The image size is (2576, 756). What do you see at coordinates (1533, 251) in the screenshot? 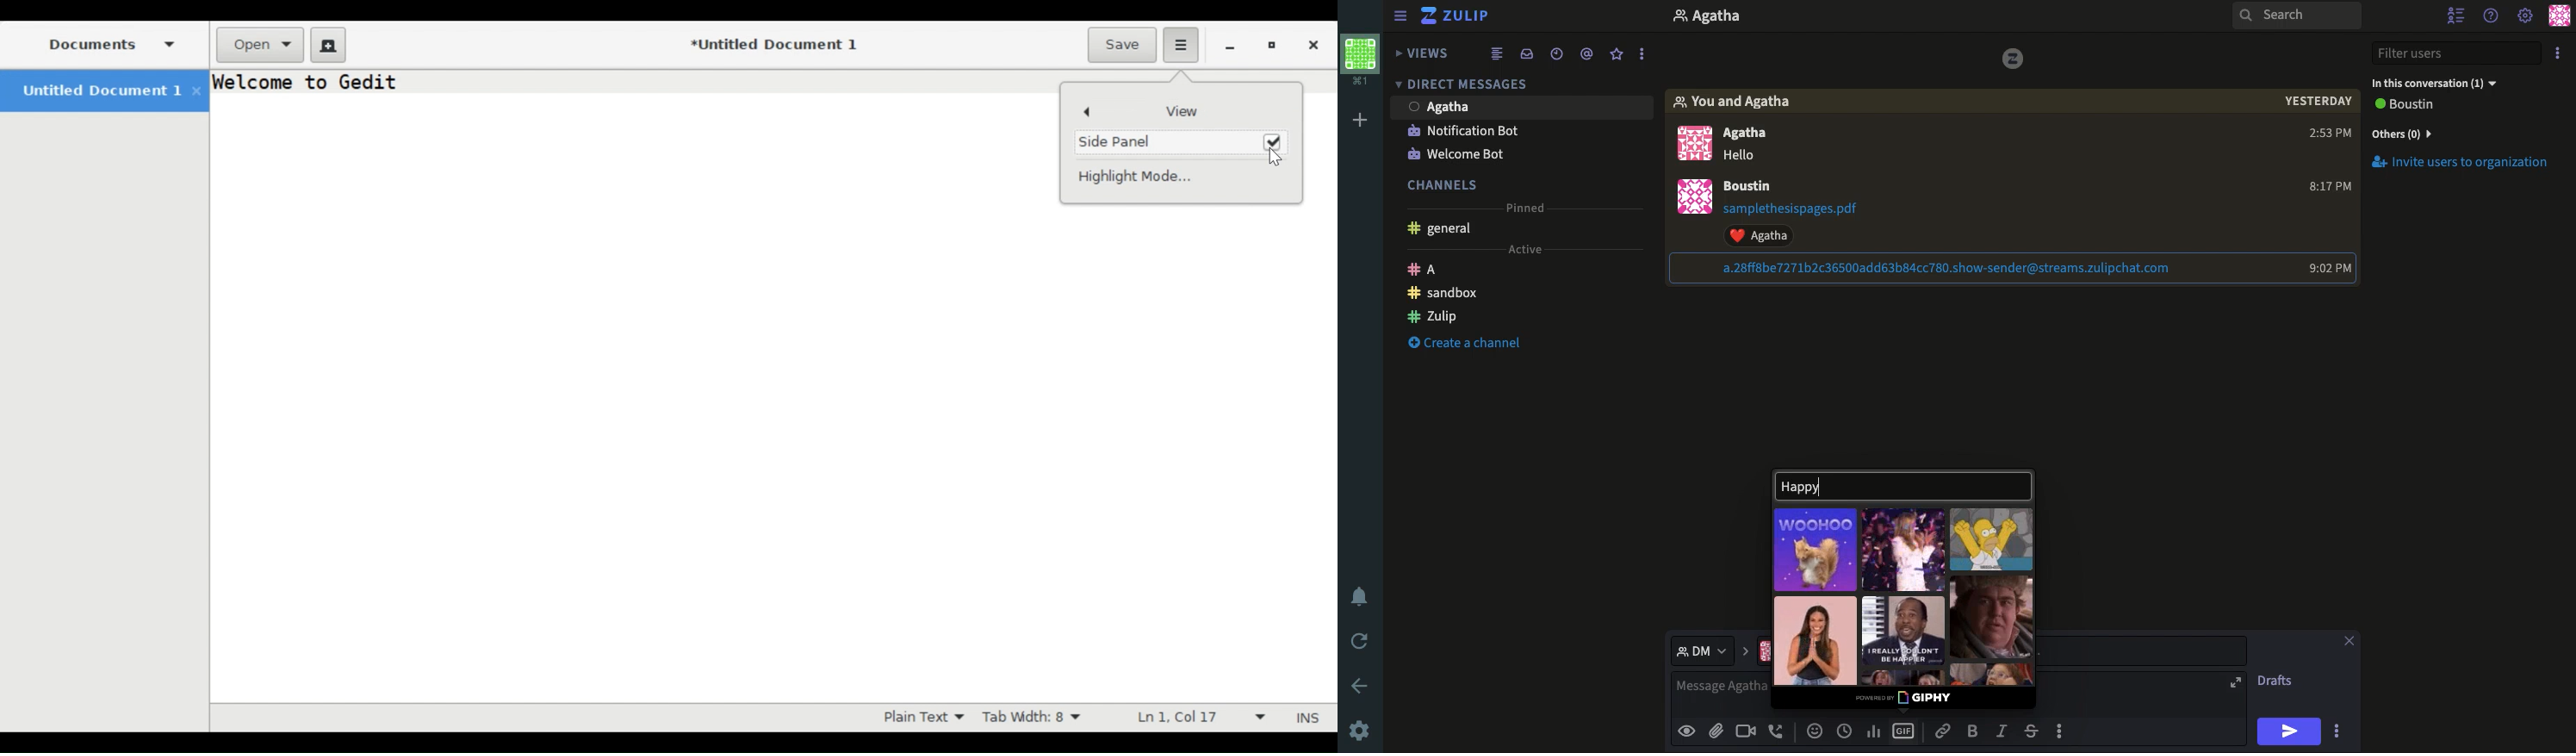
I see `Active` at bounding box center [1533, 251].